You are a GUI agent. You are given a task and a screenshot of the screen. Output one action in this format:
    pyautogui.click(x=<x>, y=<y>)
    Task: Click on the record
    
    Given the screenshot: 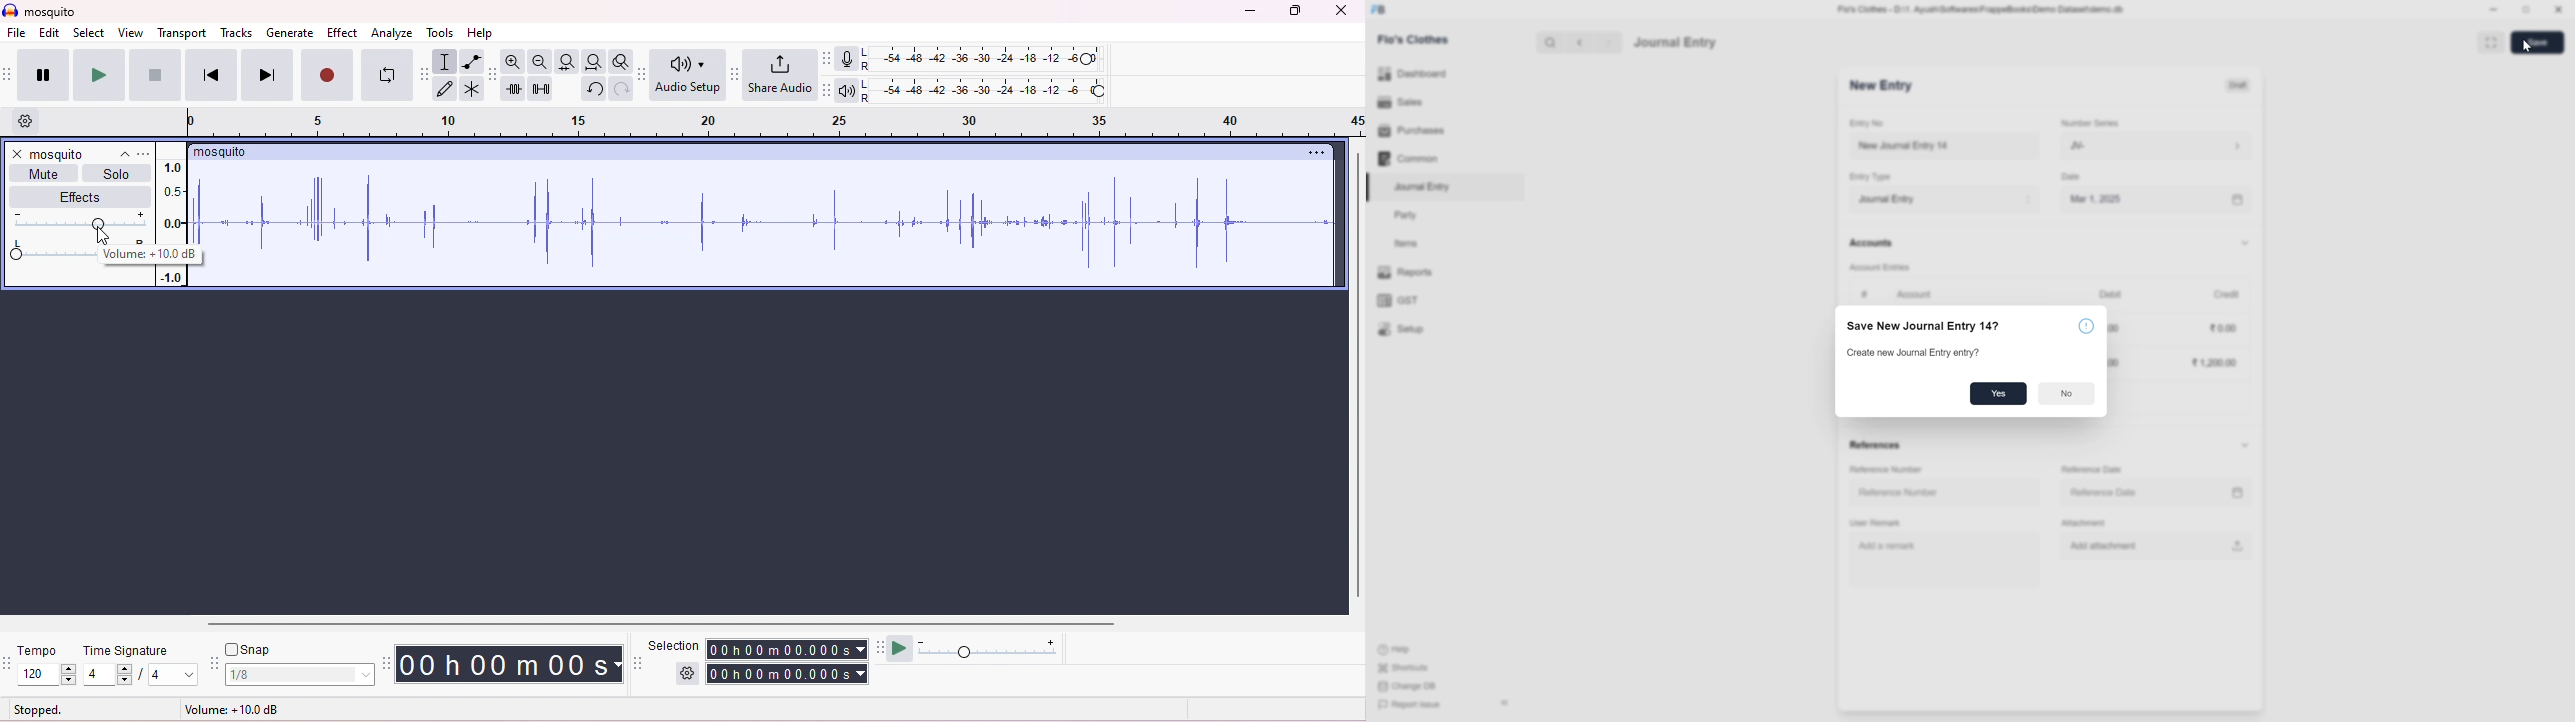 What is the action you would take?
    pyautogui.click(x=329, y=75)
    